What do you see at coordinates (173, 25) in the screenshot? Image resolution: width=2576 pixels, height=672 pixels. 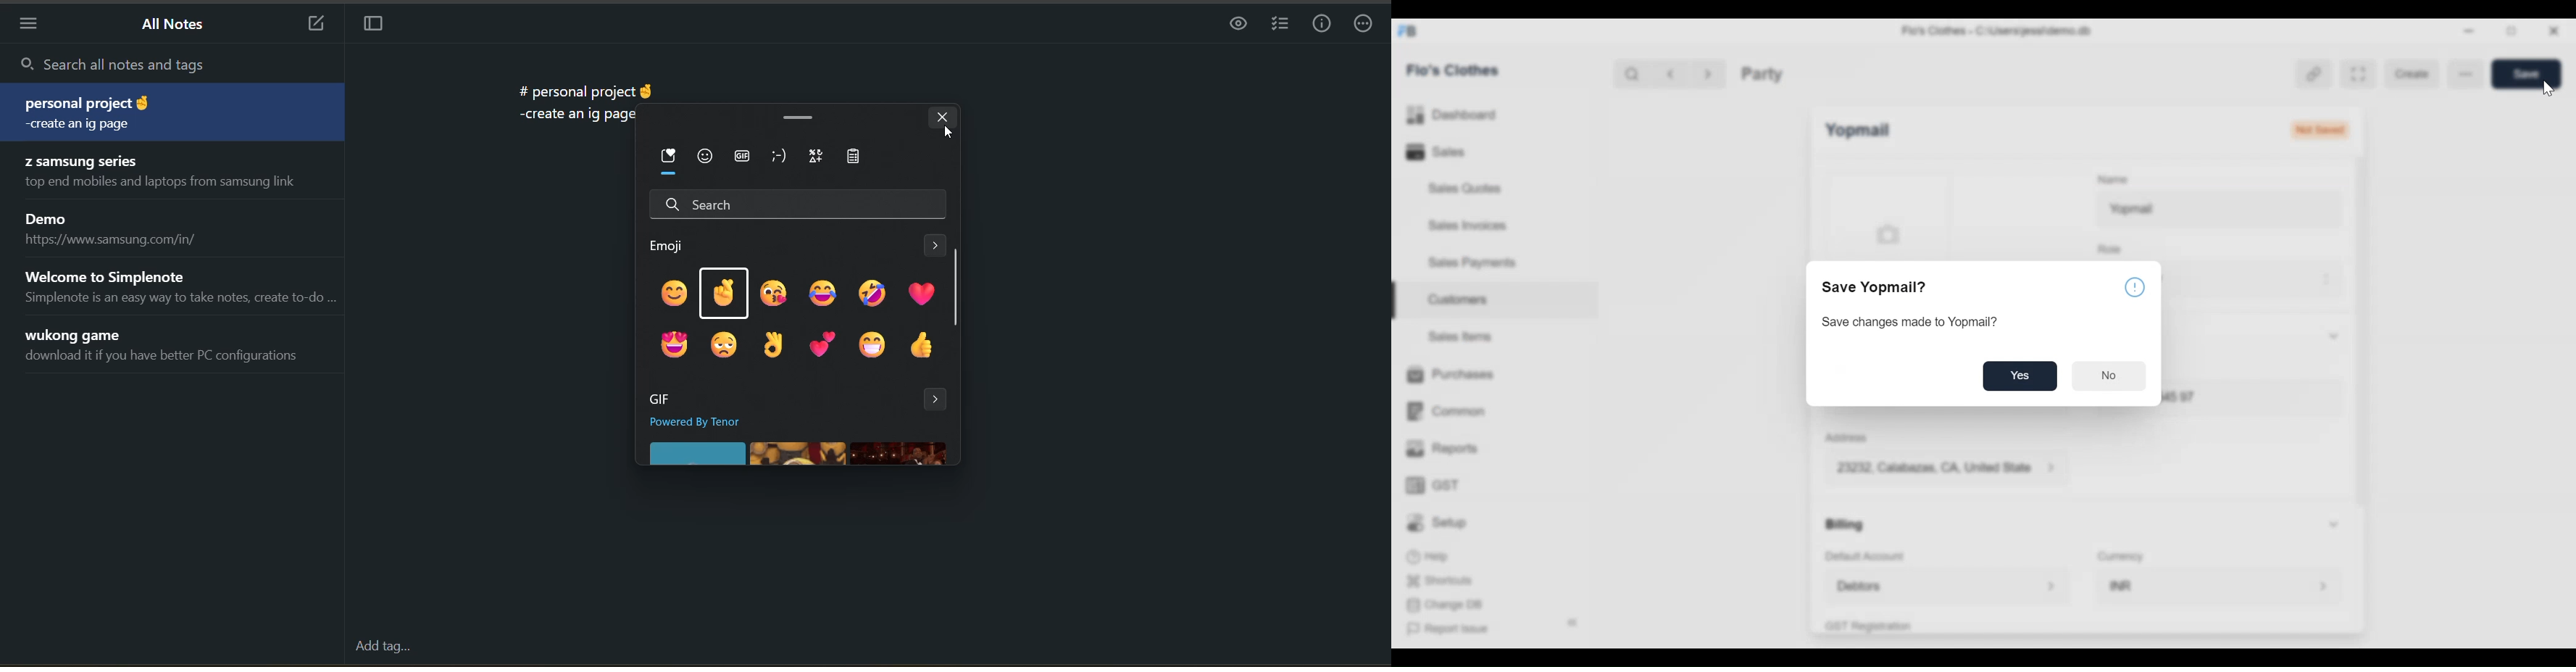 I see `all notes` at bounding box center [173, 25].